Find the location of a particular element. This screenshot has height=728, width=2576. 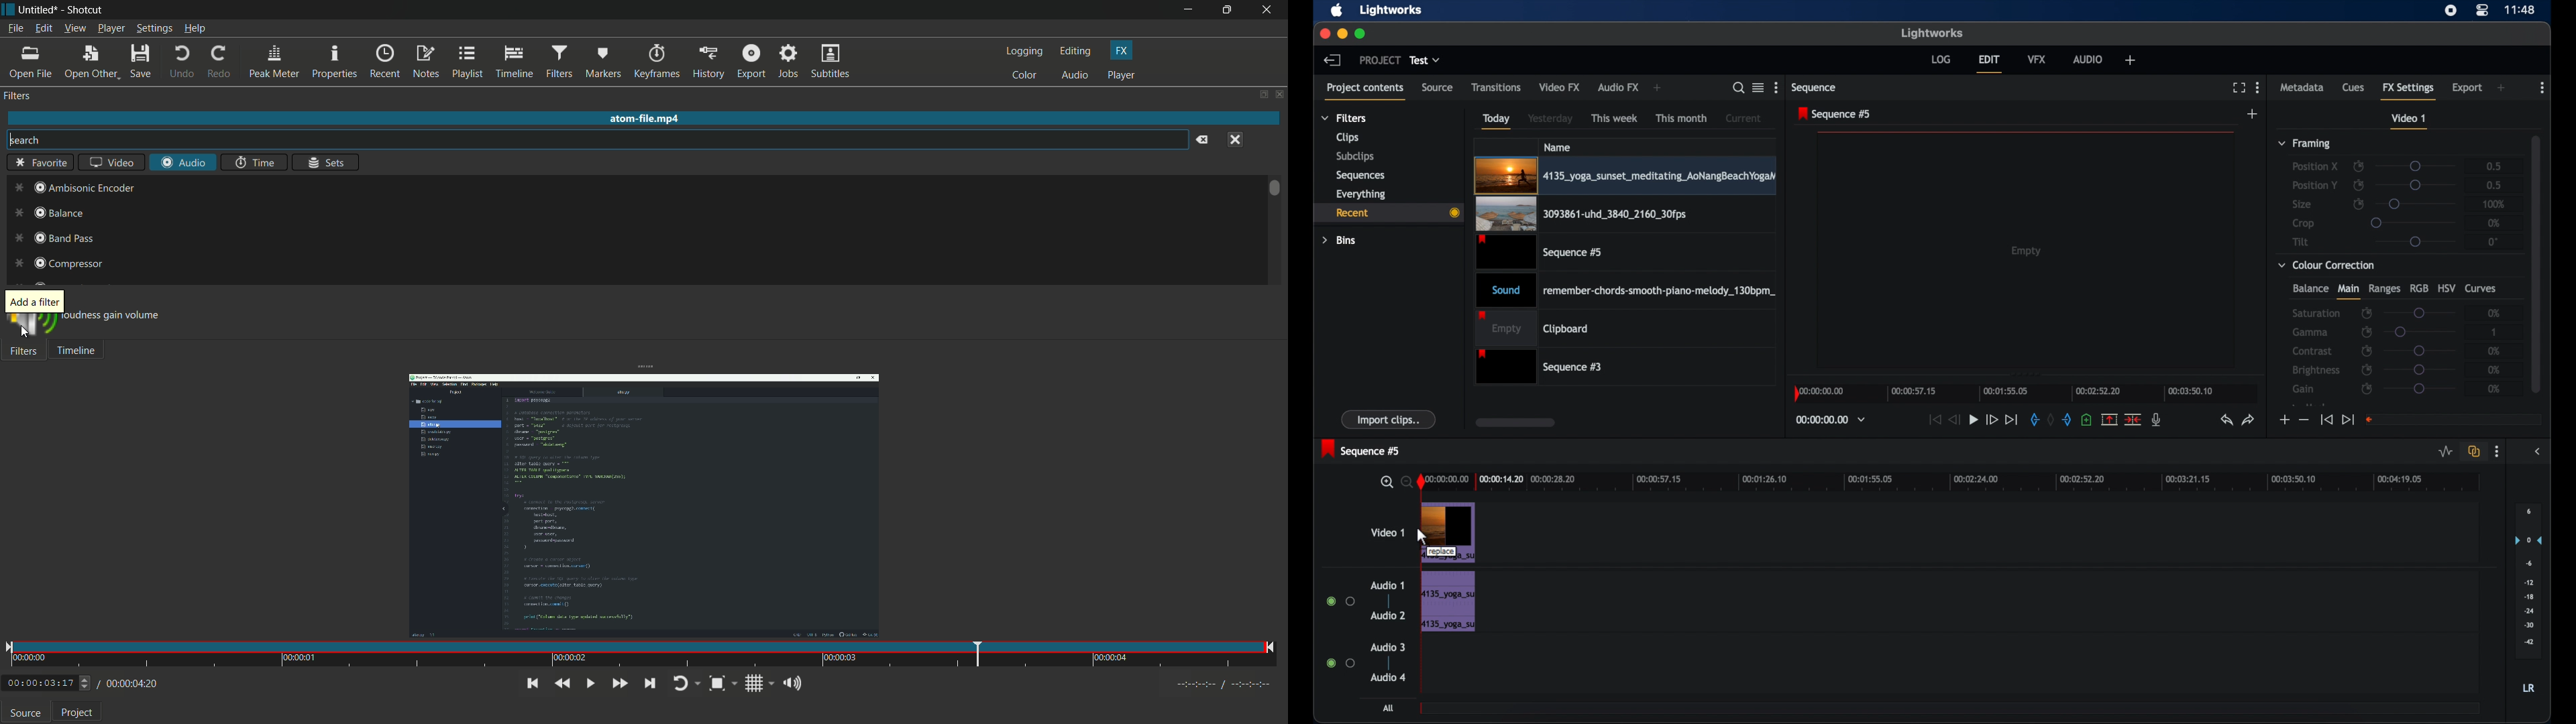

0% is located at coordinates (2494, 389).